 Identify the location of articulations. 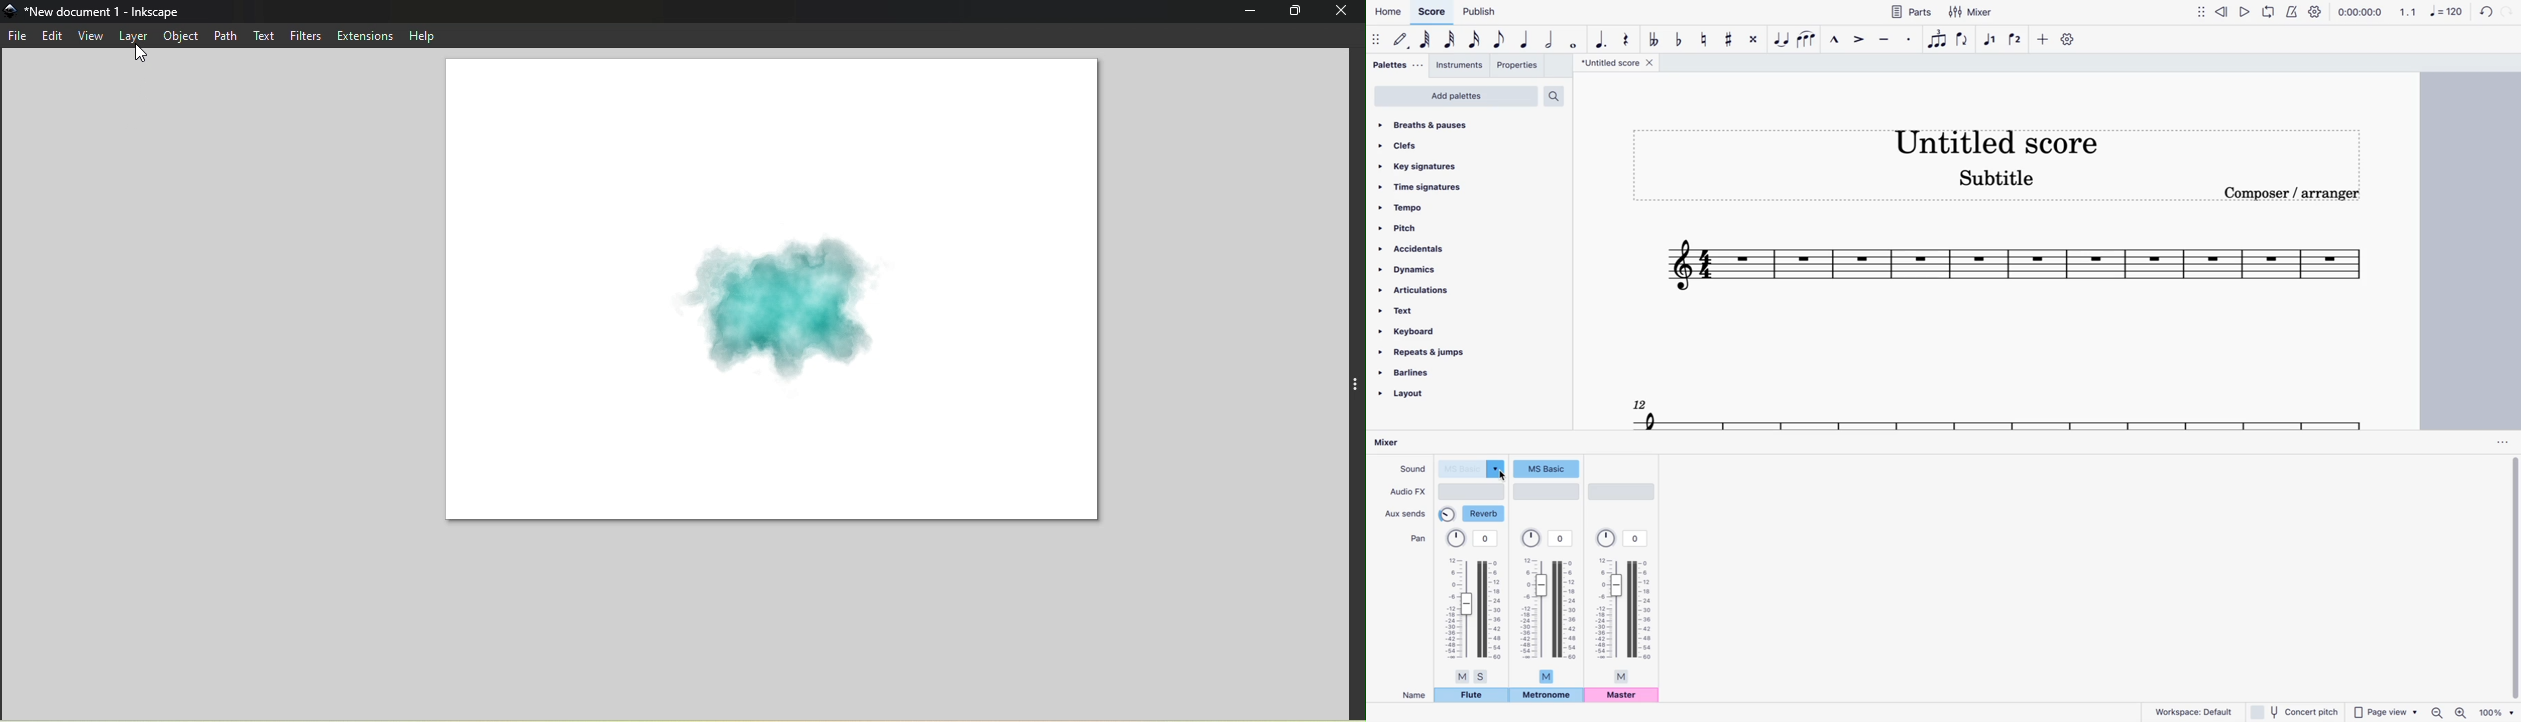
(1418, 292).